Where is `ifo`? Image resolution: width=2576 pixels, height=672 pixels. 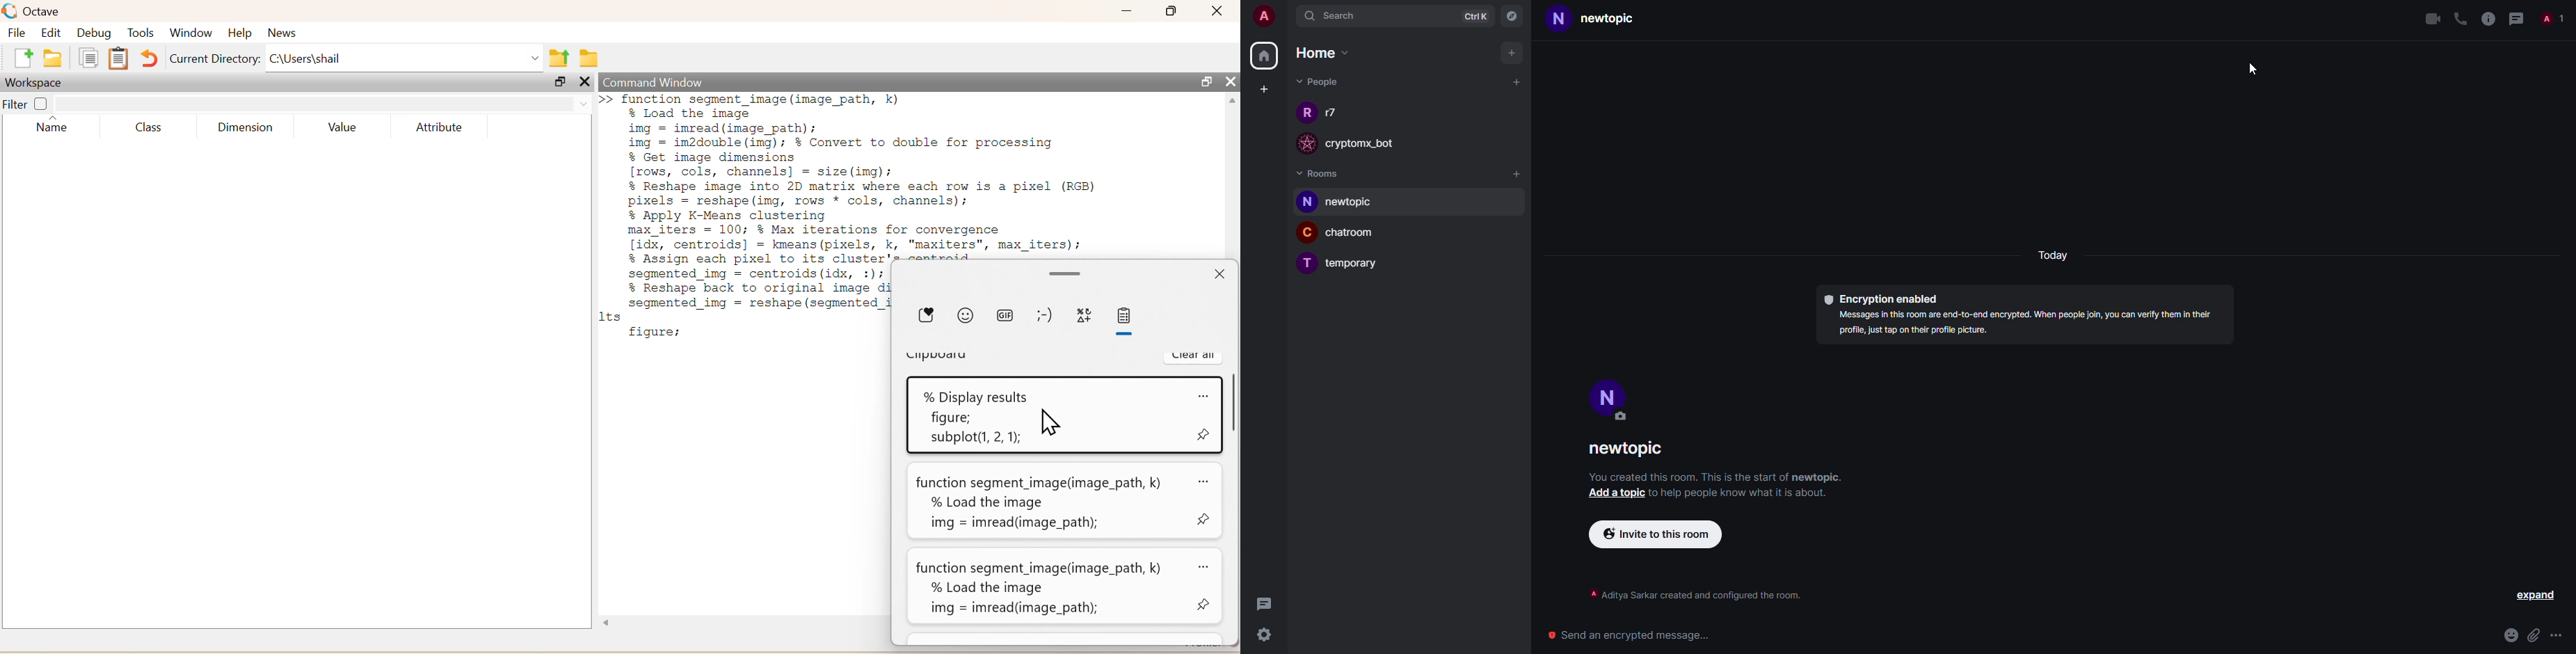 ifo is located at coordinates (2029, 324).